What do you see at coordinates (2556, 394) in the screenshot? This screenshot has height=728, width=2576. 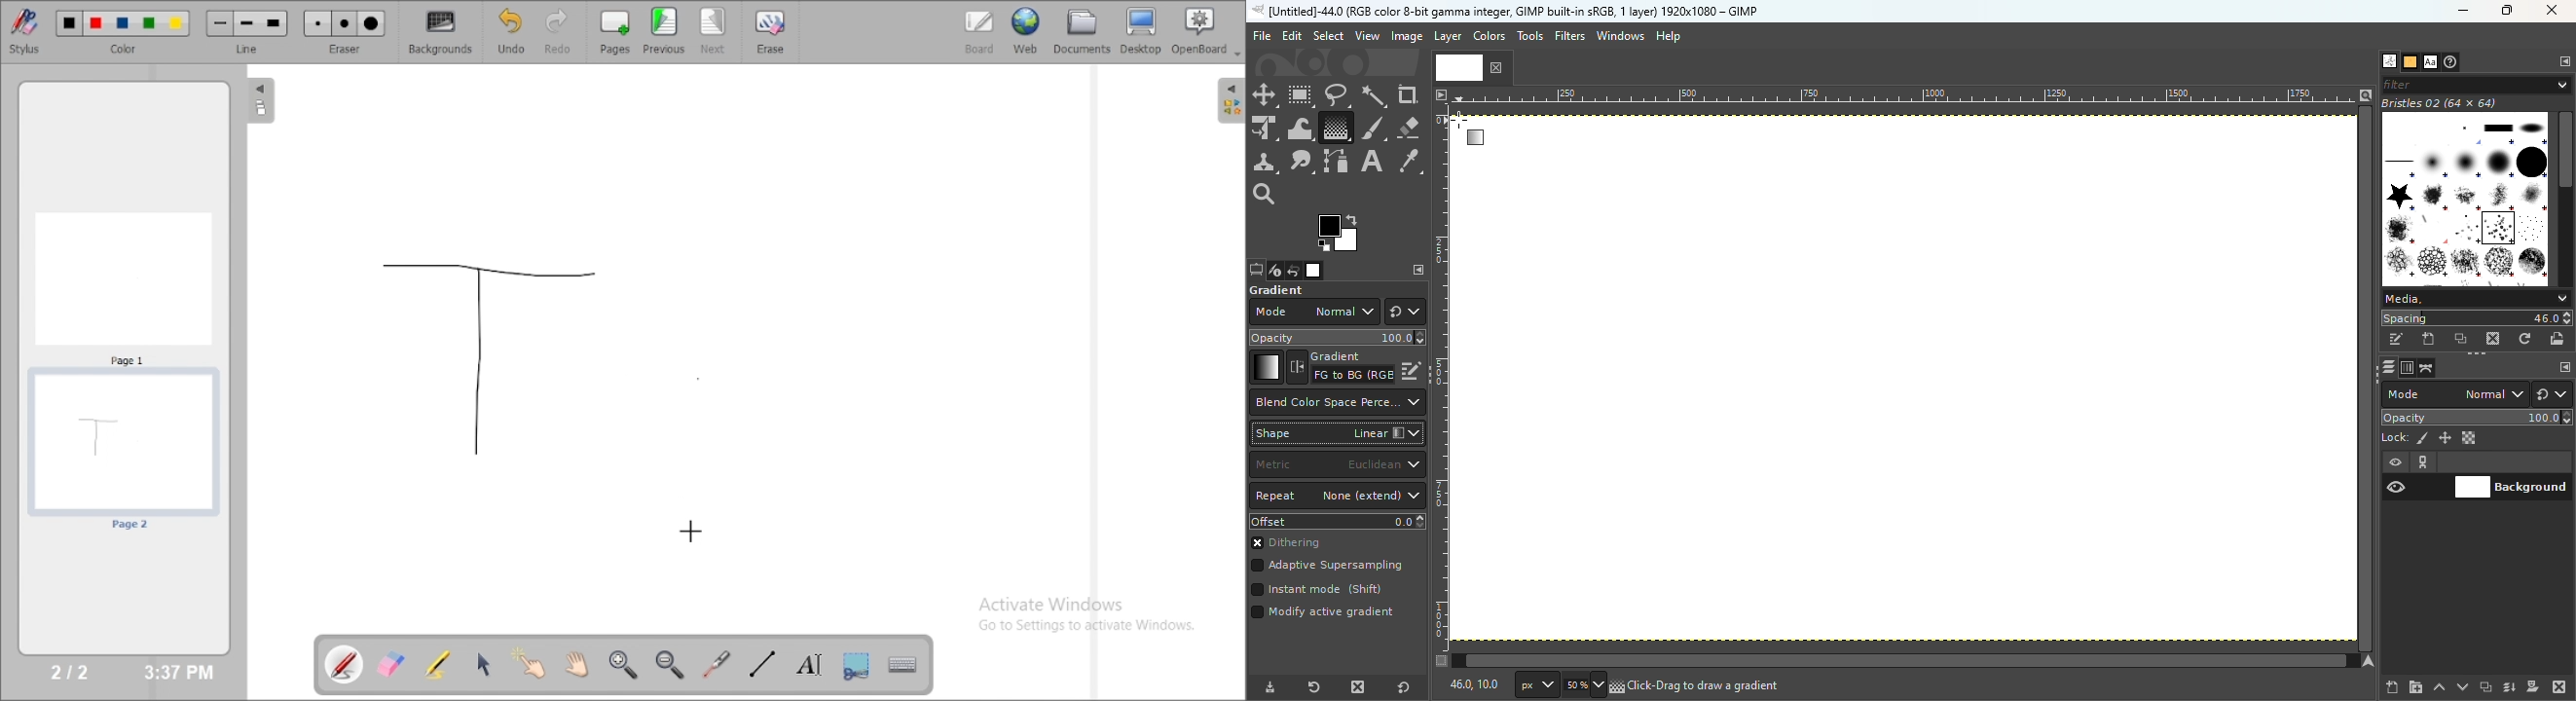 I see `Switch to another group of modes` at bounding box center [2556, 394].